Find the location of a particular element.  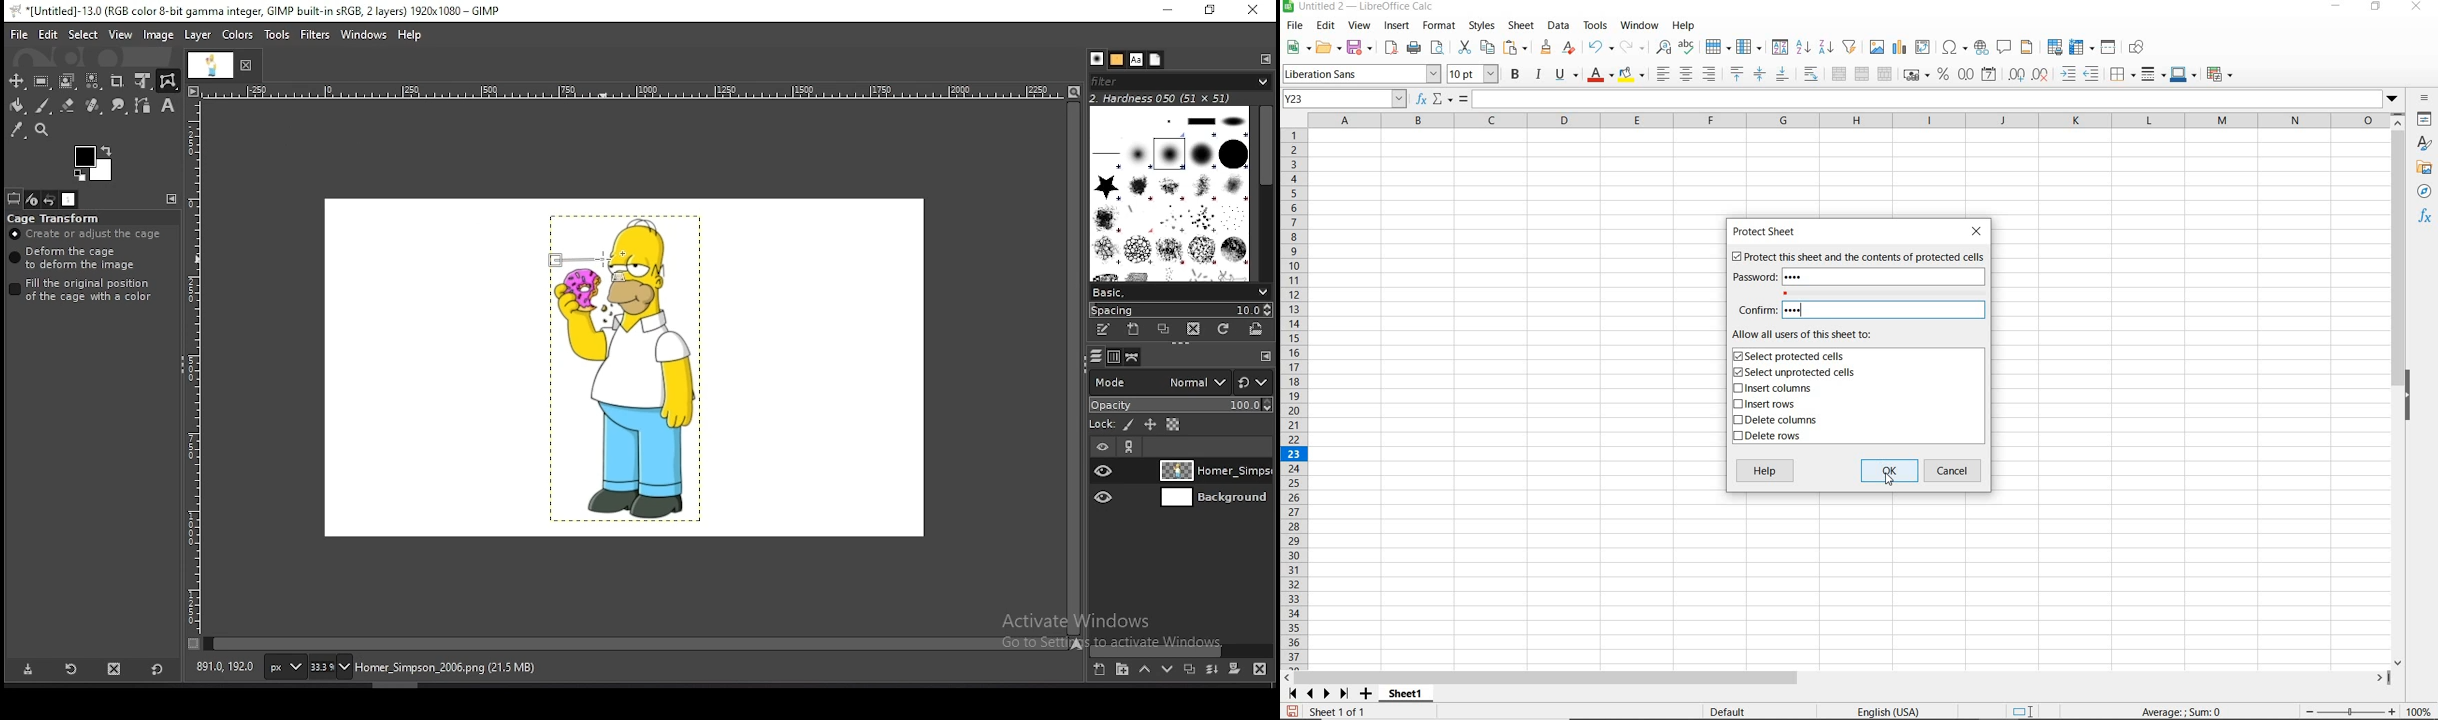

ALIGN BOTTOM is located at coordinates (1782, 76).